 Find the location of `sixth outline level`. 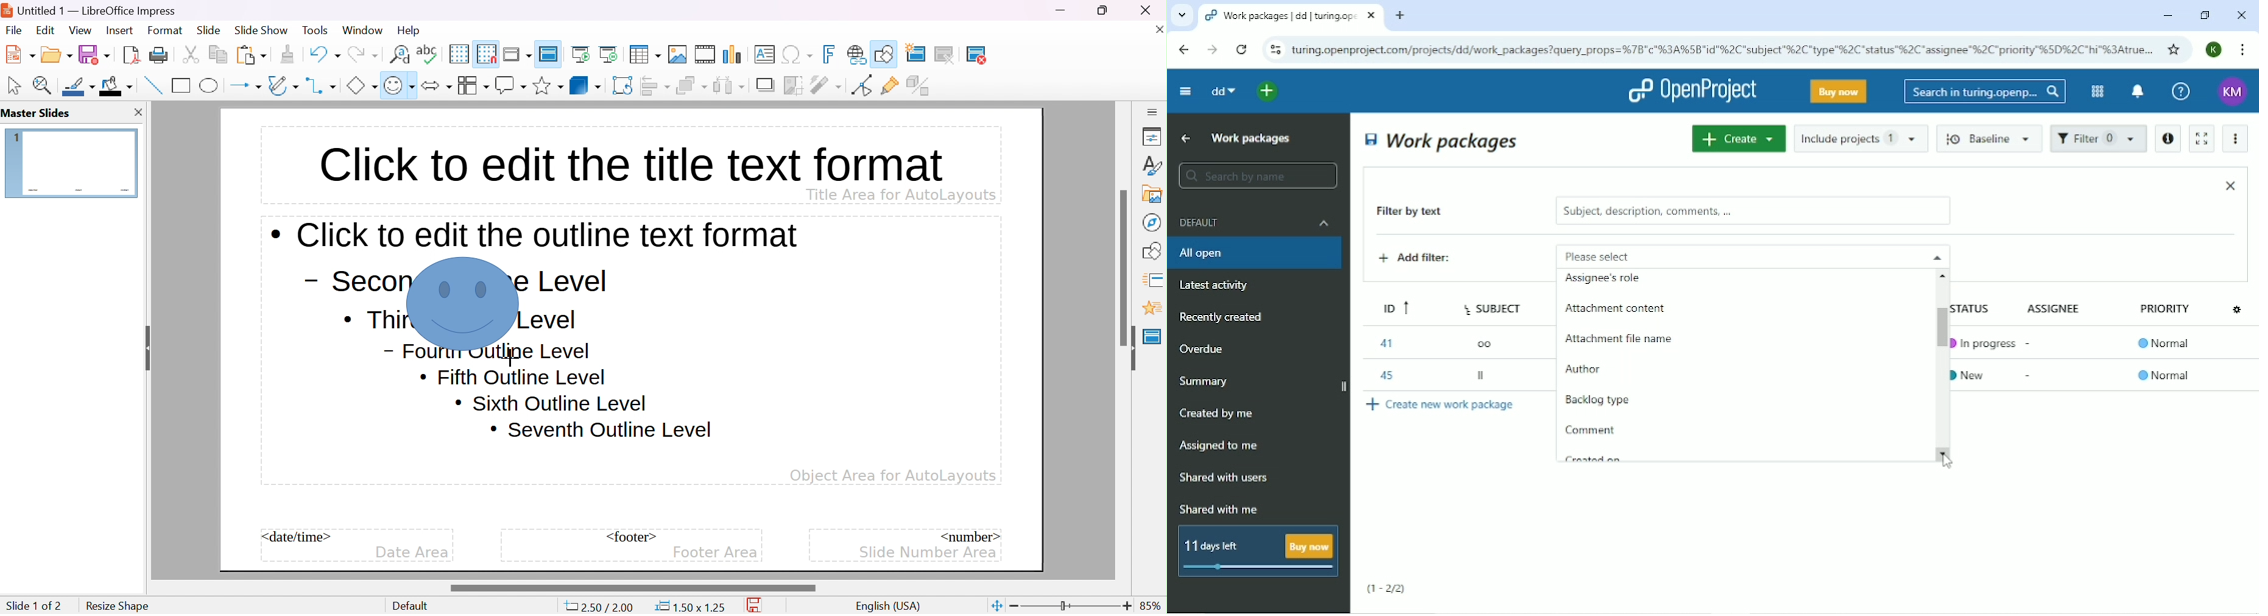

sixth outline level is located at coordinates (513, 378).